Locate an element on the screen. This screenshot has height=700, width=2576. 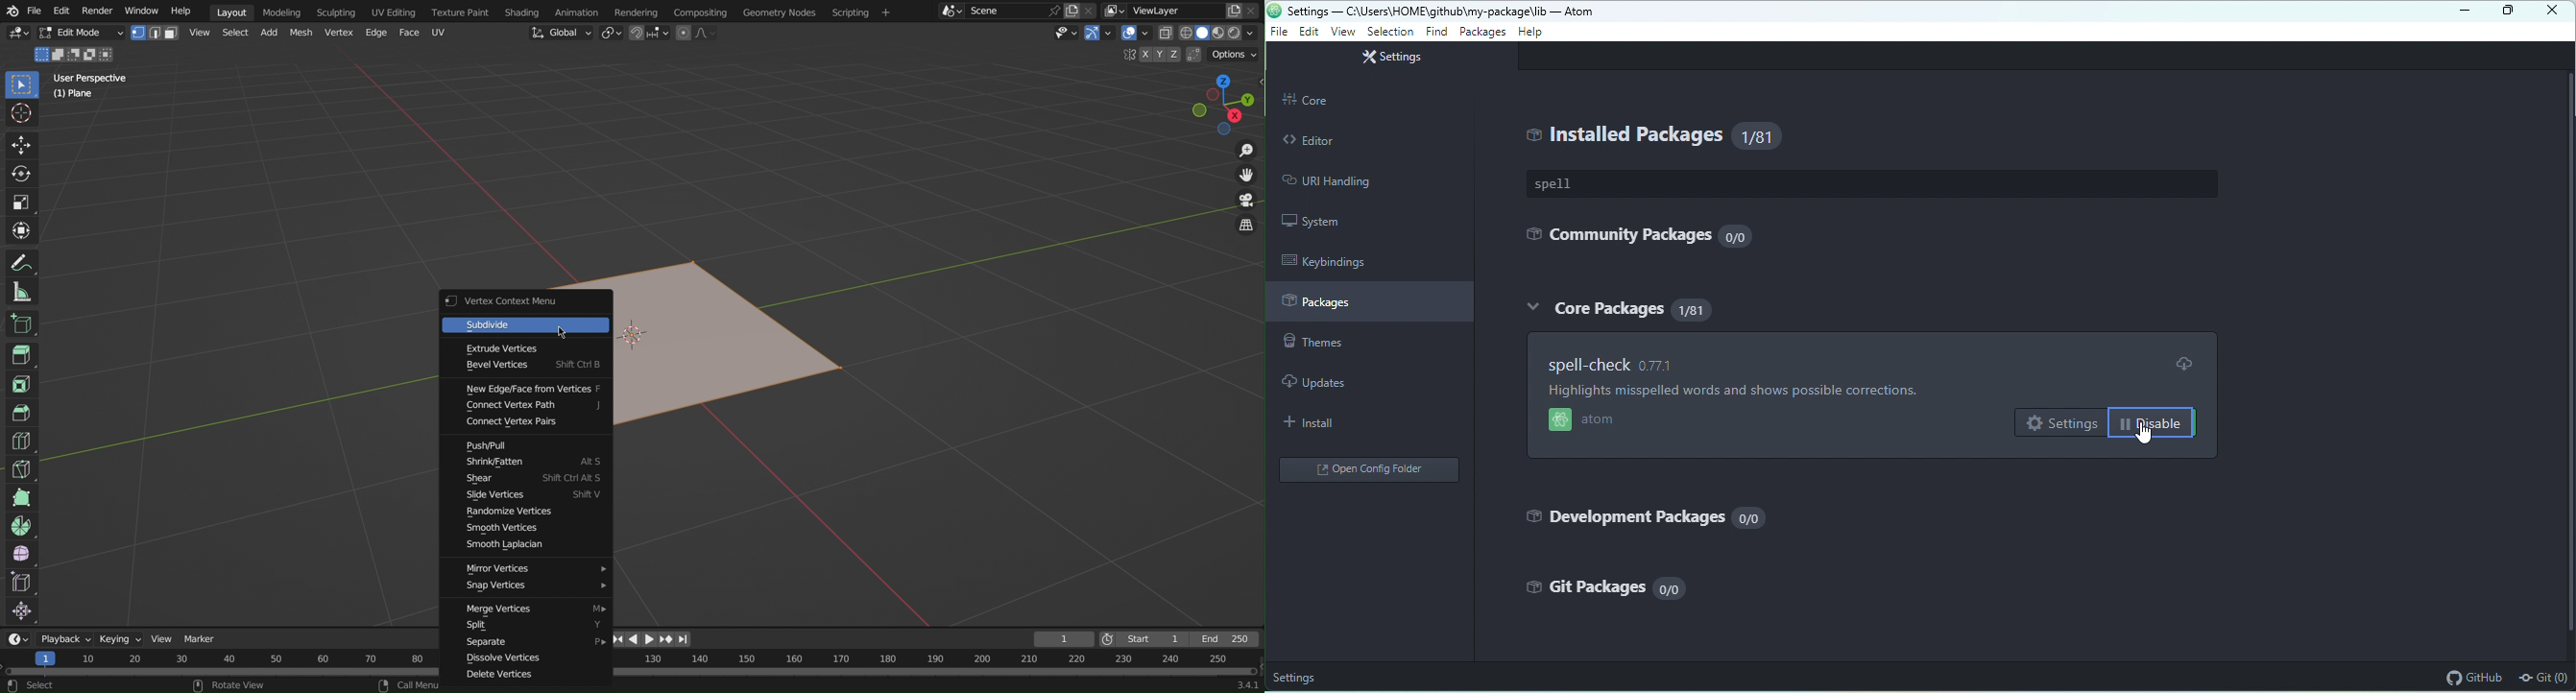
New Edge/Face from Vertices is located at coordinates (533, 387).